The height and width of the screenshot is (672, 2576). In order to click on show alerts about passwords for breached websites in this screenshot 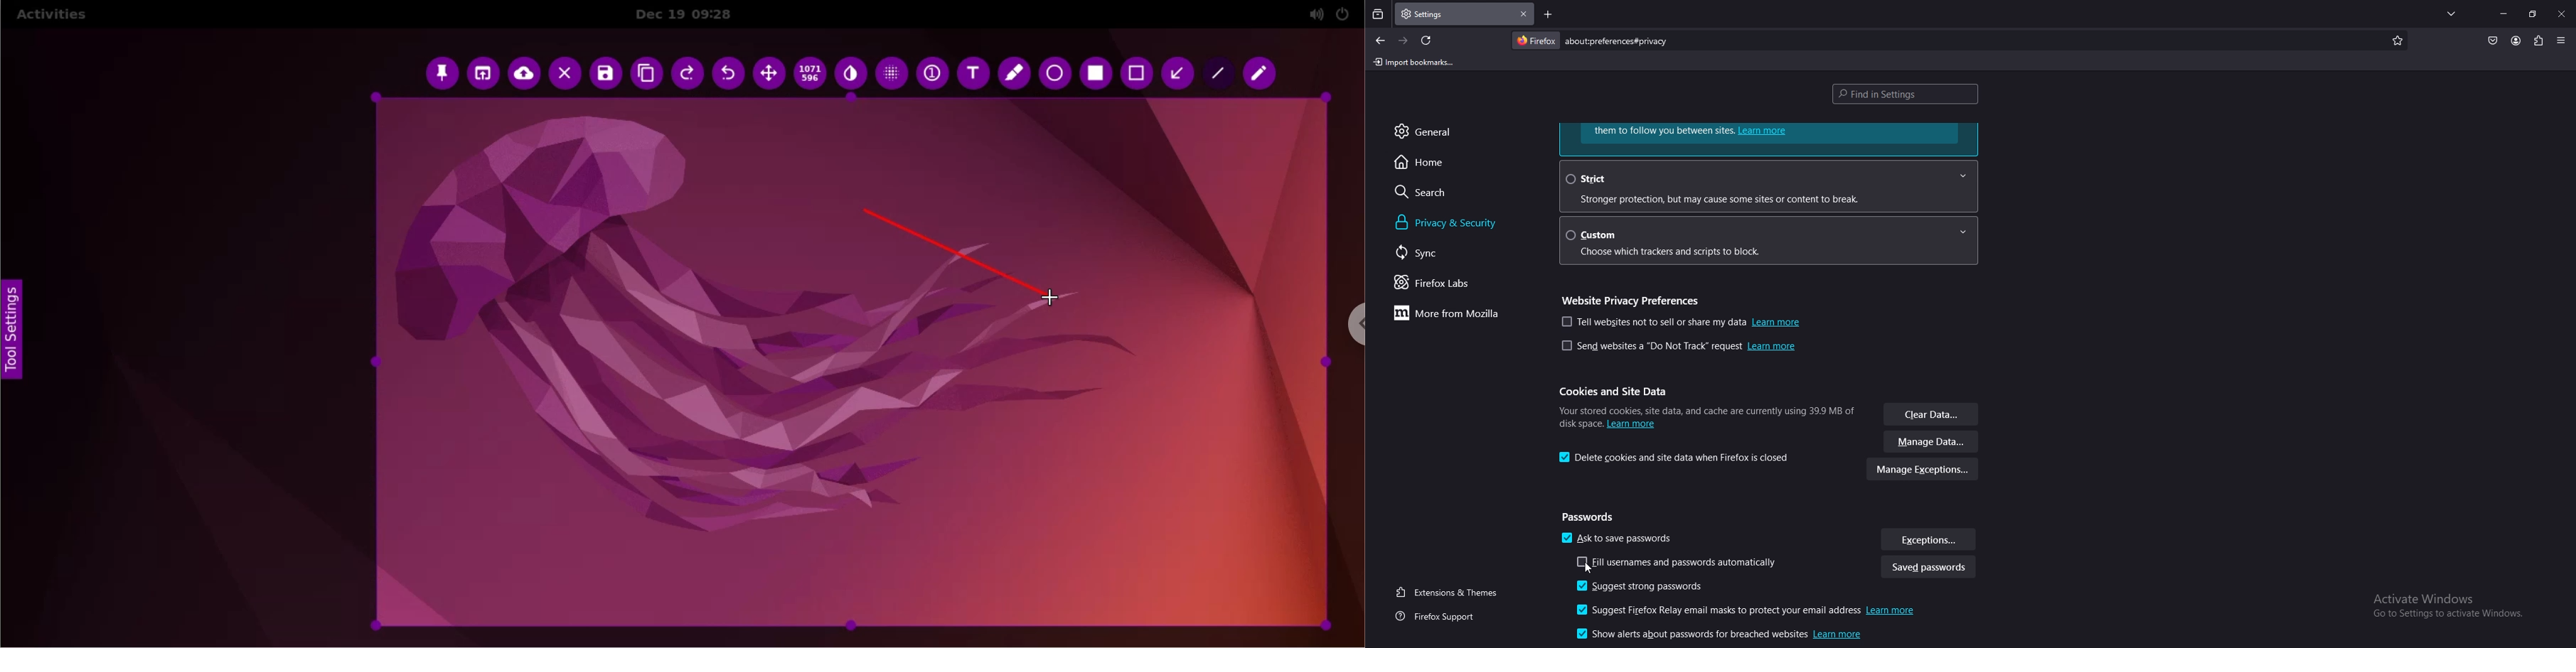, I will do `click(1722, 635)`.